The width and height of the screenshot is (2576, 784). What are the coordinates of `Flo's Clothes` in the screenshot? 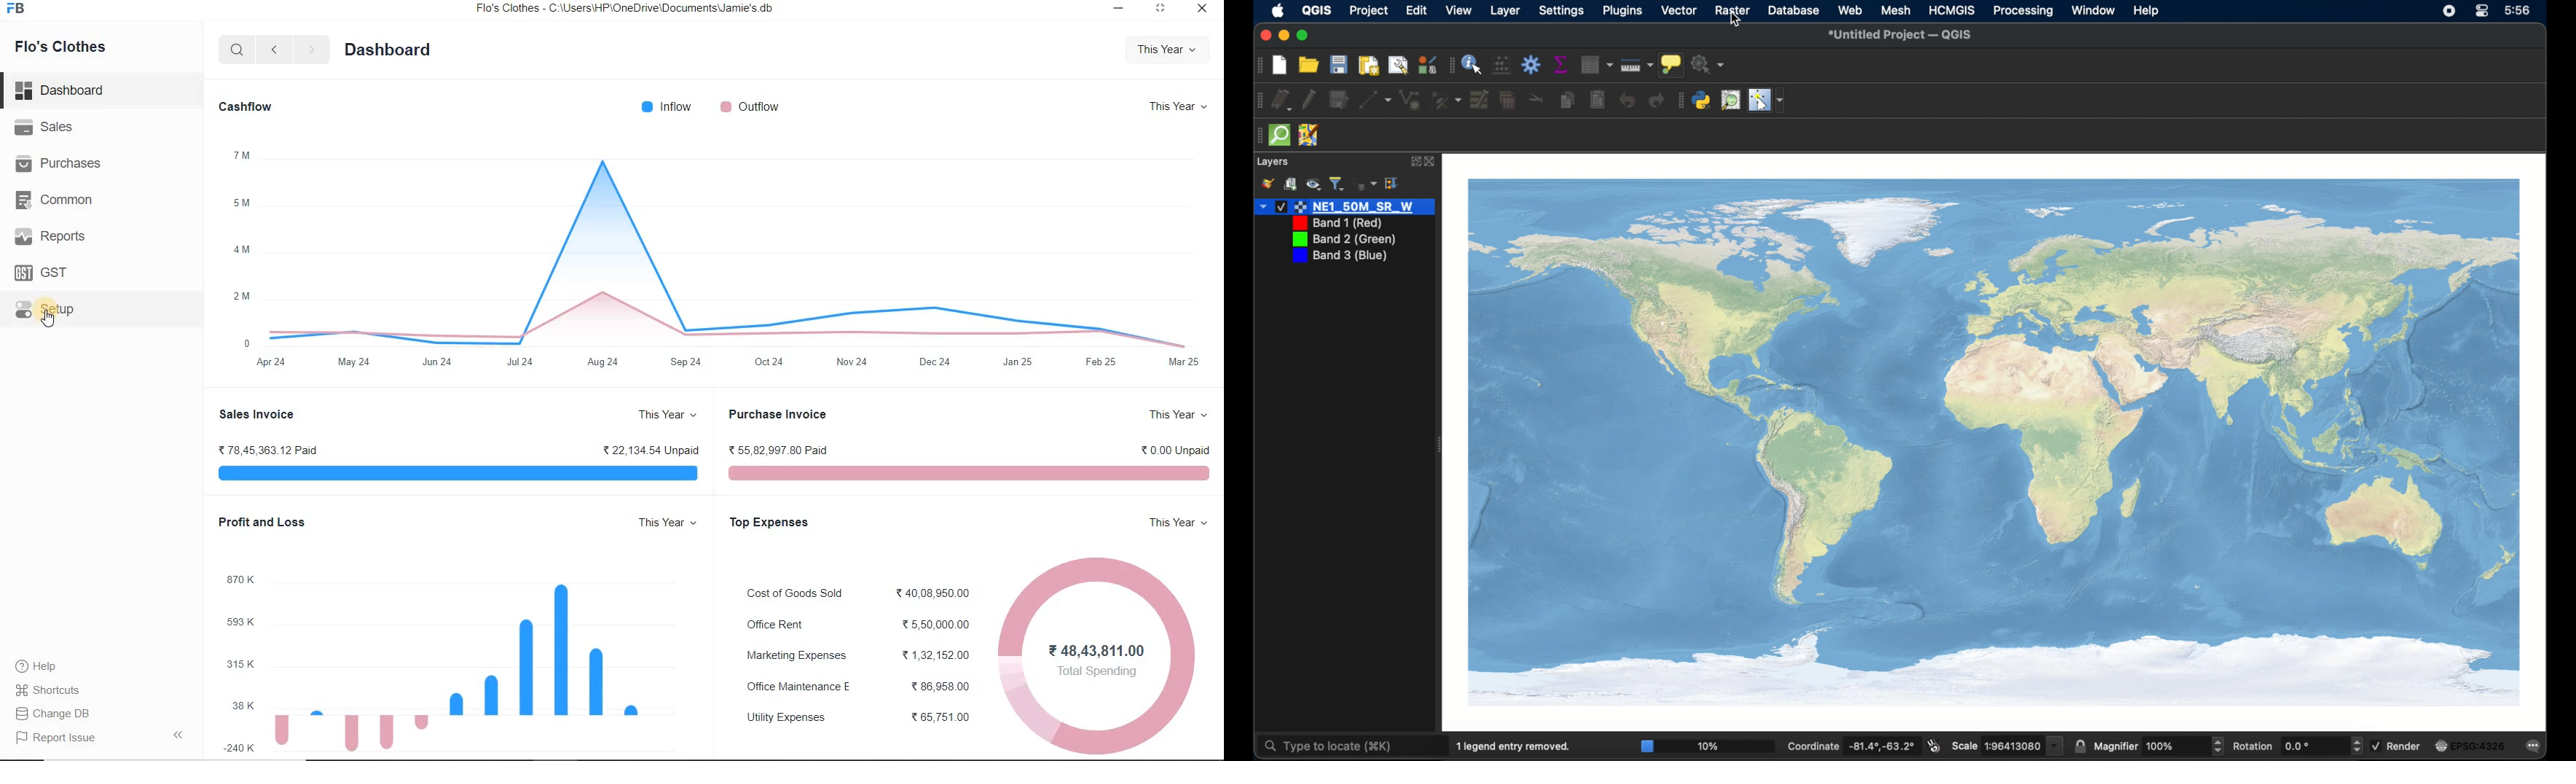 It's located at (62, 45).